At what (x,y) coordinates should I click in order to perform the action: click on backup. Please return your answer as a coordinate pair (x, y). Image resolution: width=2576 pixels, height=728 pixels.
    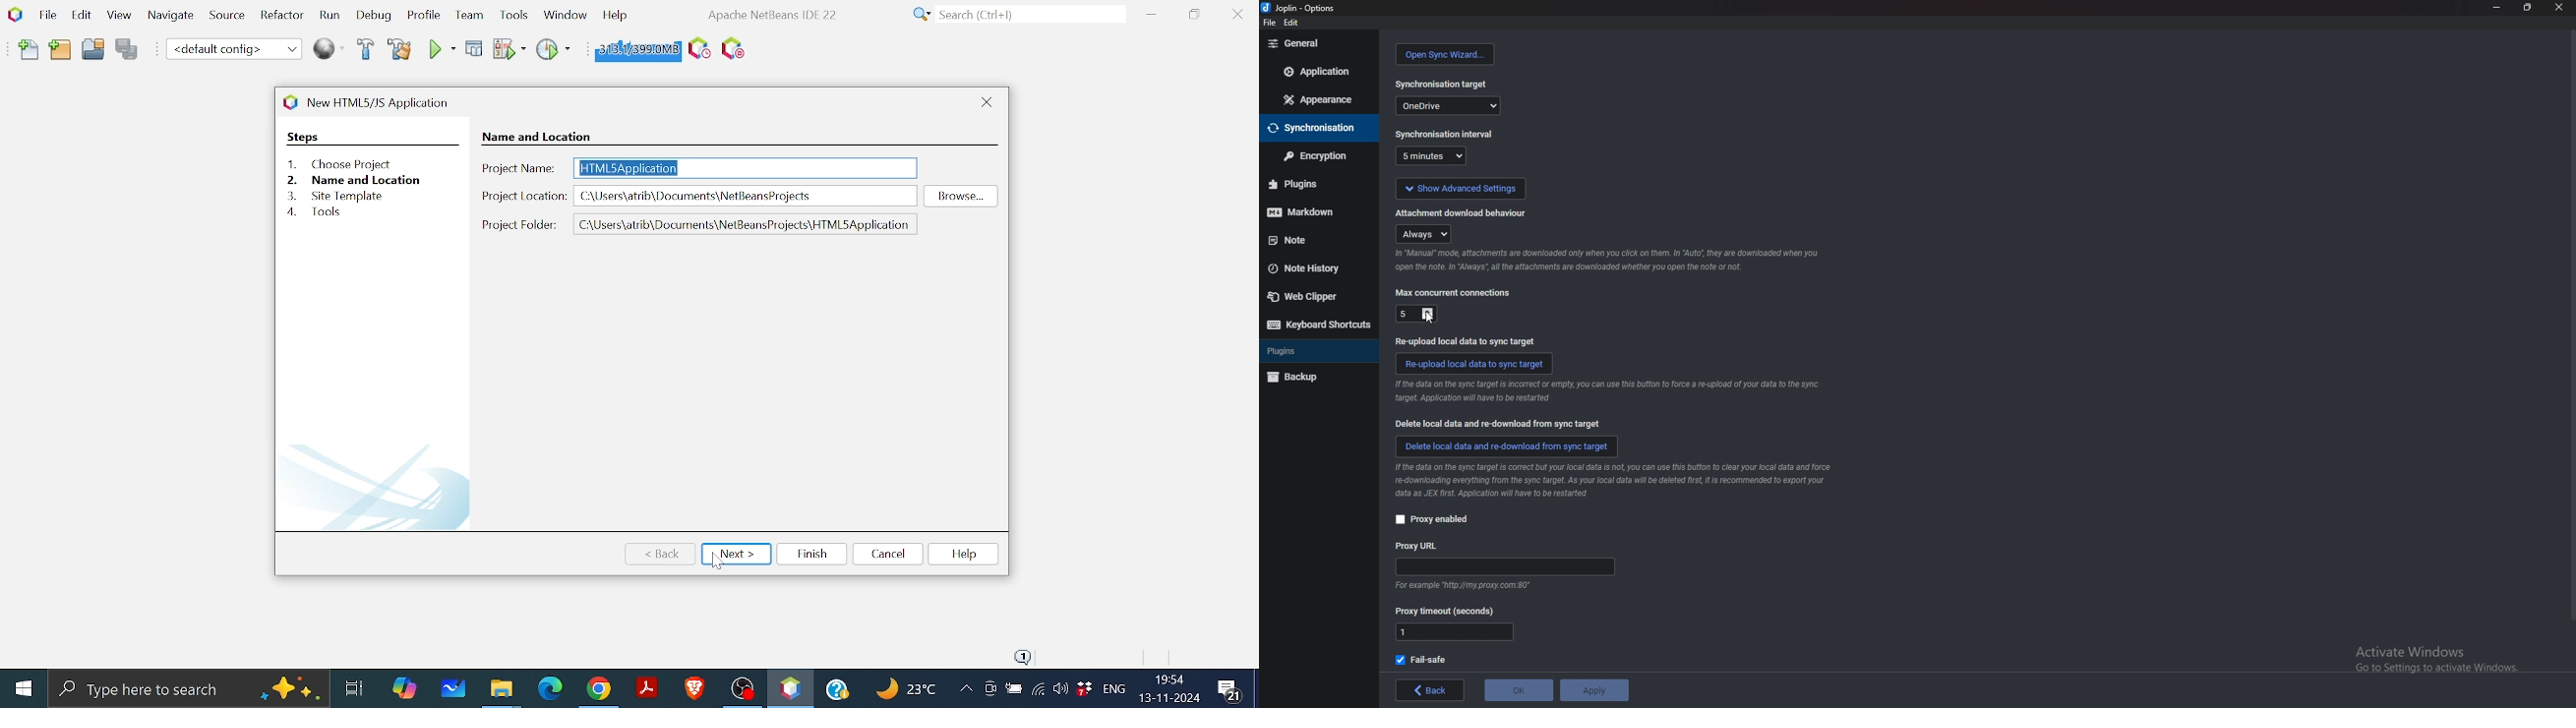
    Looking at the image, I should click on (1312, 377).